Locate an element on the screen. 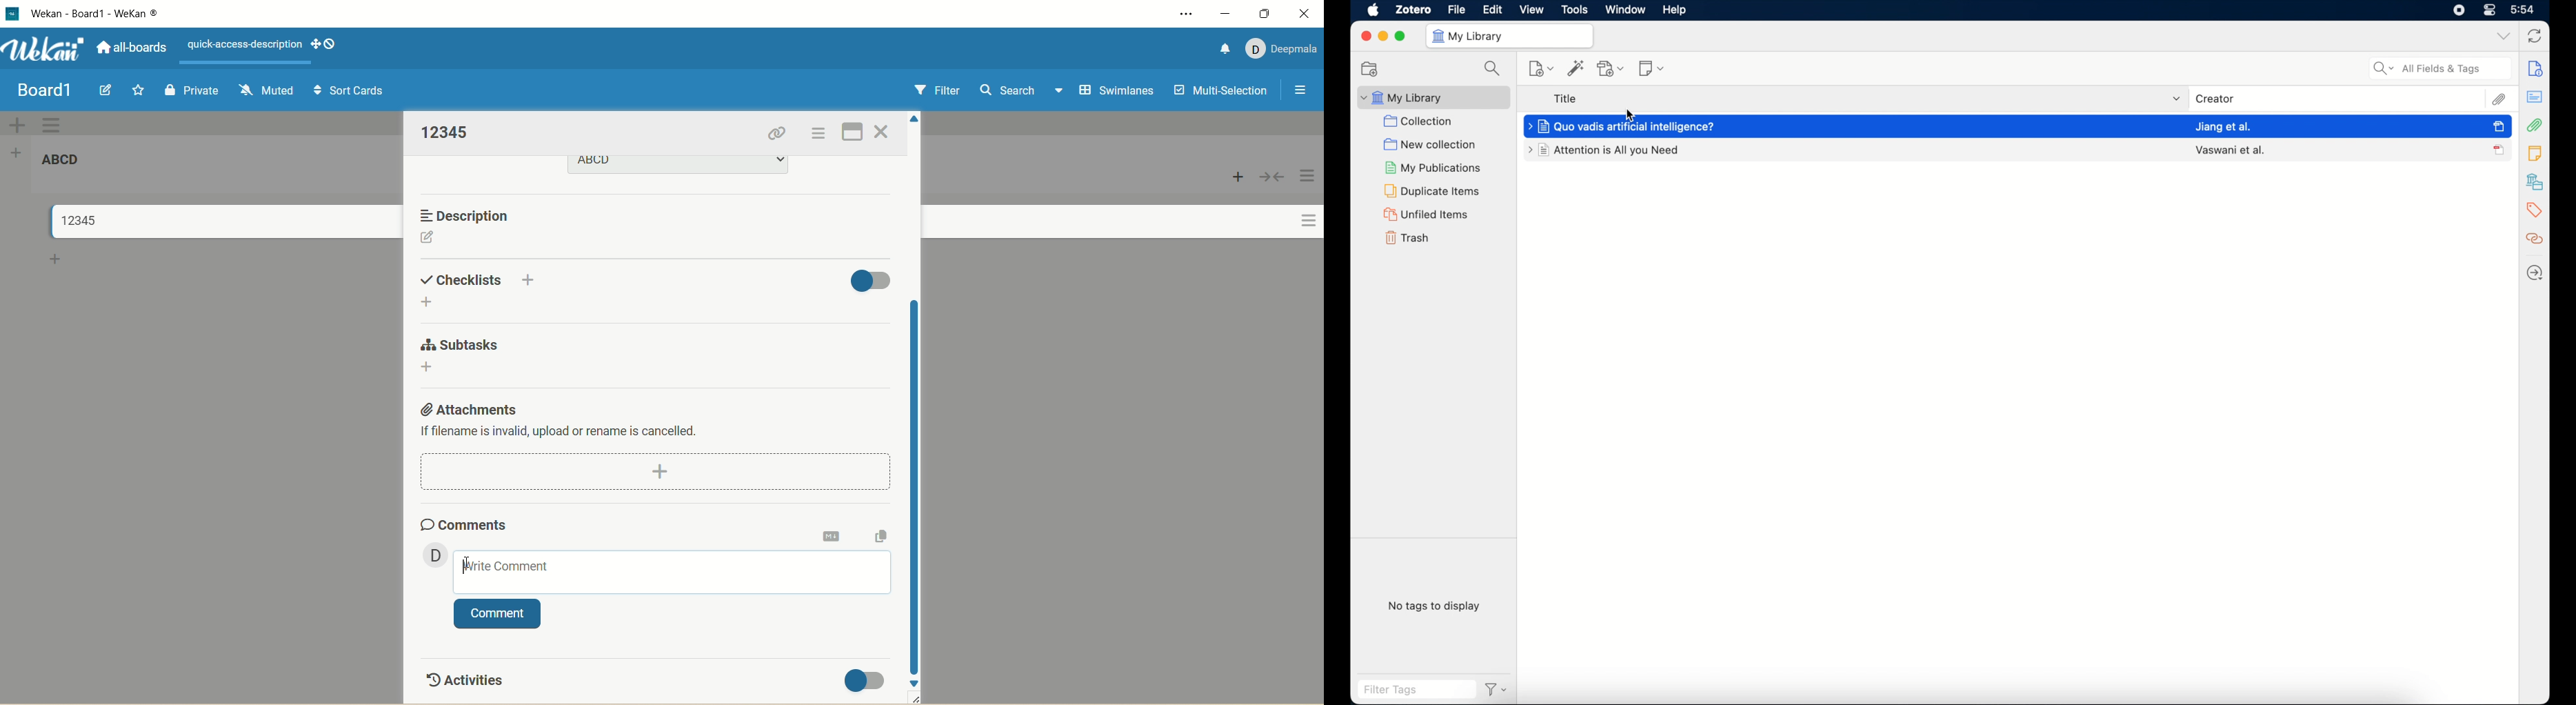 The height and width of the screenshot is (728, 2576). item selected is located at coordinates (2498, 127).